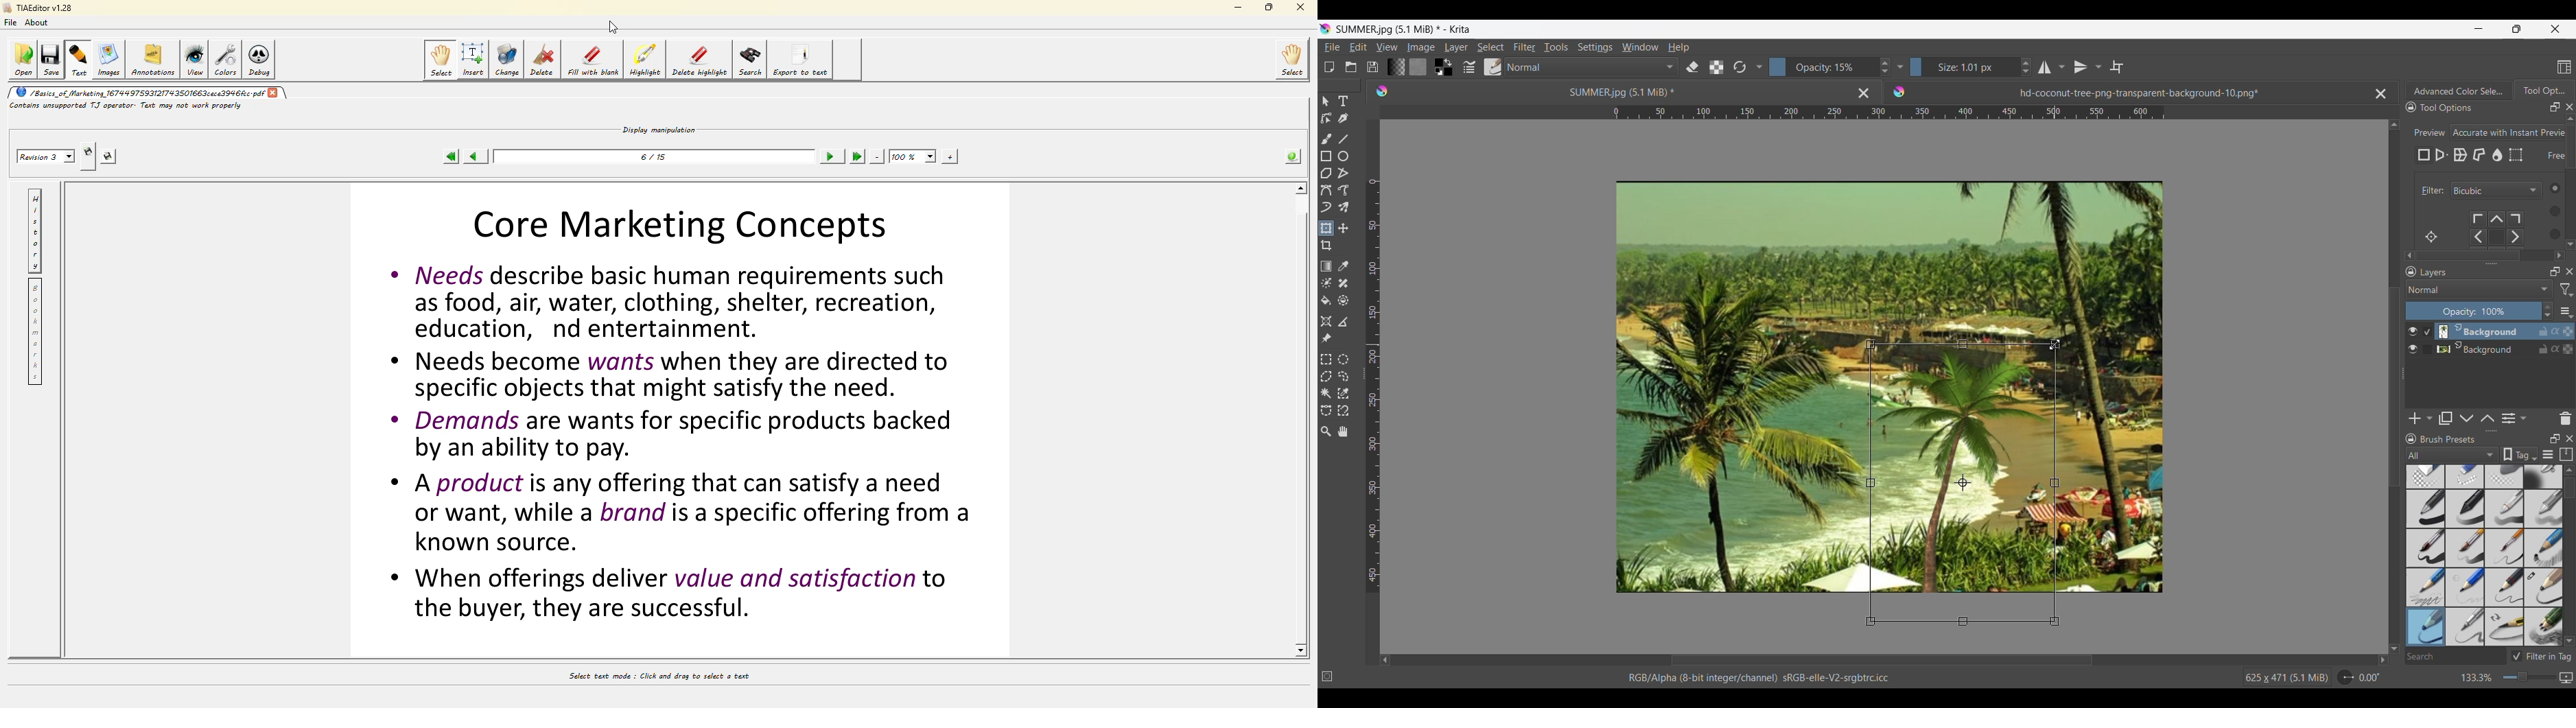 Image resolution: width=2576 pixels, height=728 pixels. I want to click on Change angle of canvas, so click(2360, 677).